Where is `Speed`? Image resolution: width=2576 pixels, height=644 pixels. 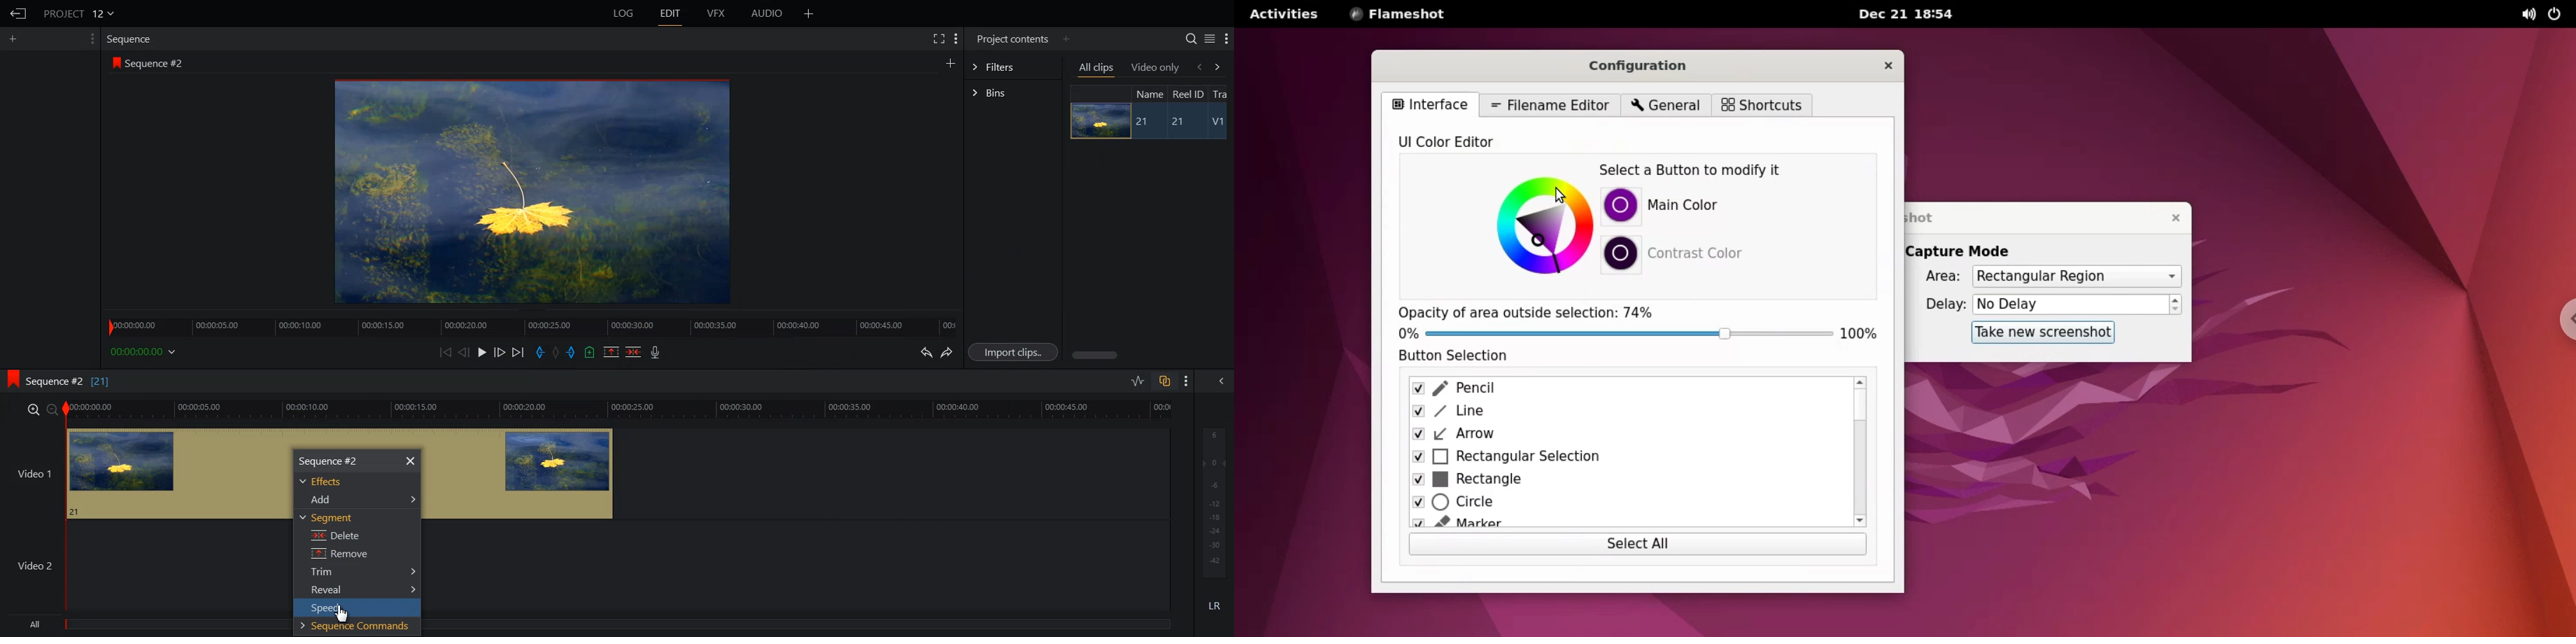 Speed is located at coordinates (352, 609).